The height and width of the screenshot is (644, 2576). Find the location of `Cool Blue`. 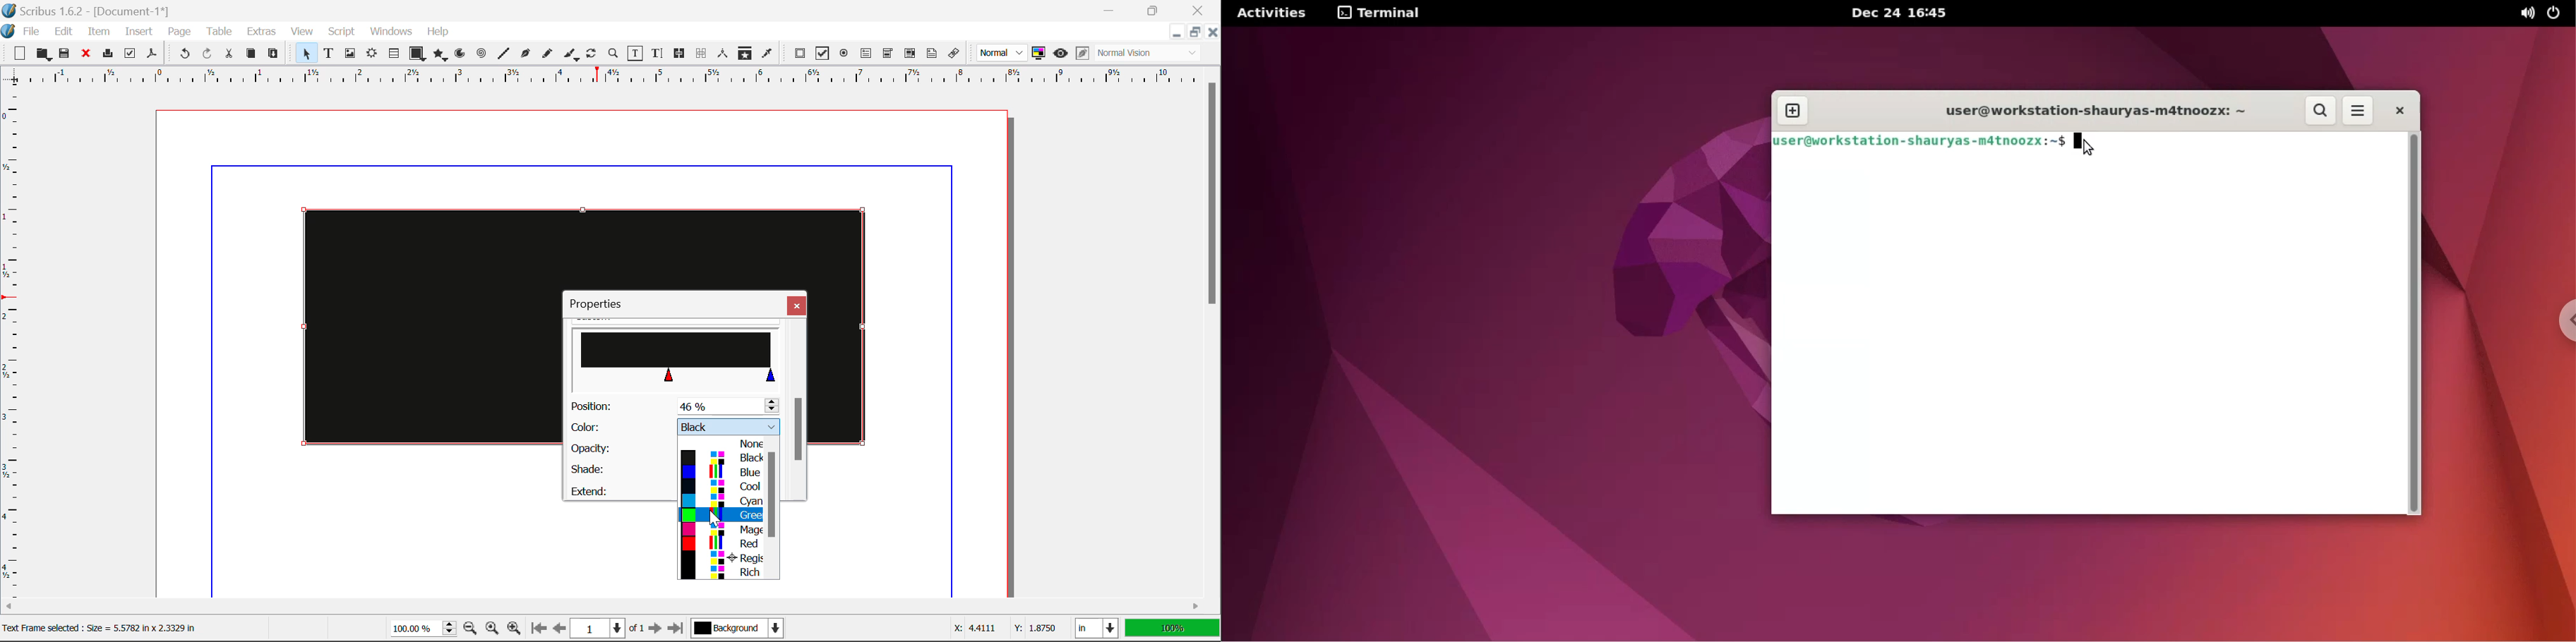

Cool Blue is located at coordinates (724, 488).